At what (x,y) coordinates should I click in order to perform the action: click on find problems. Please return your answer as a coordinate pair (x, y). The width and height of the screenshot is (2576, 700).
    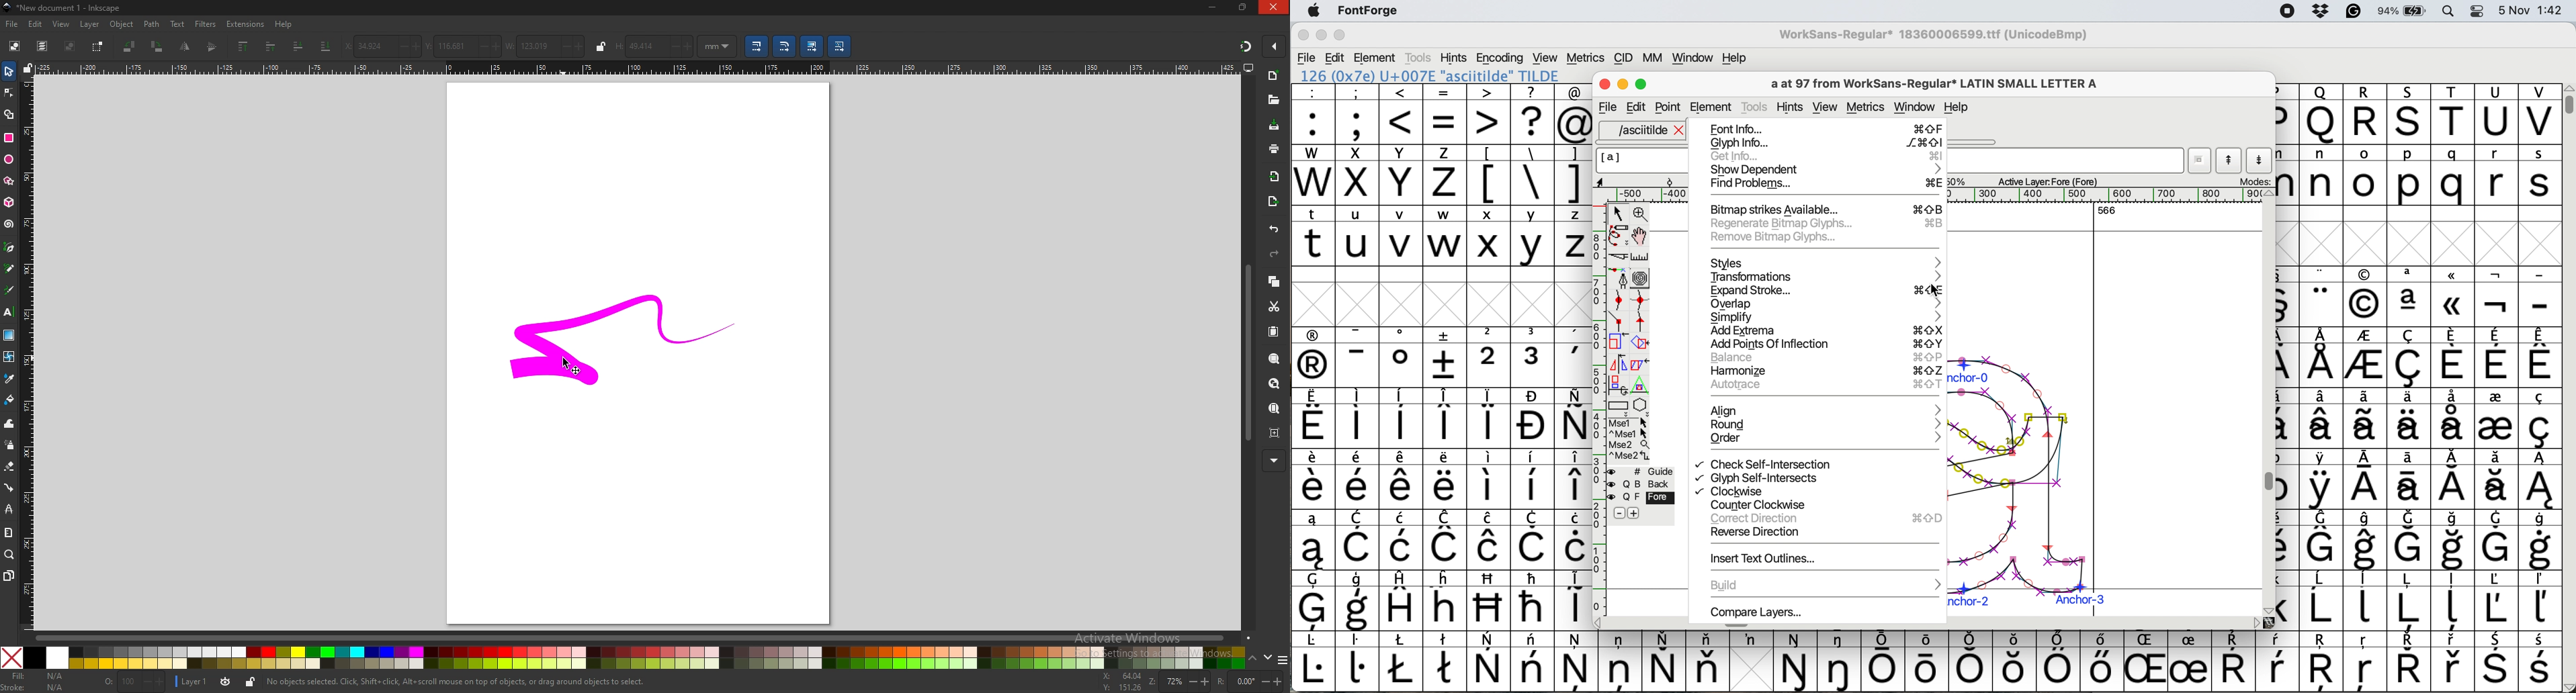
    Looking at the image, I should click on (1824, 184).